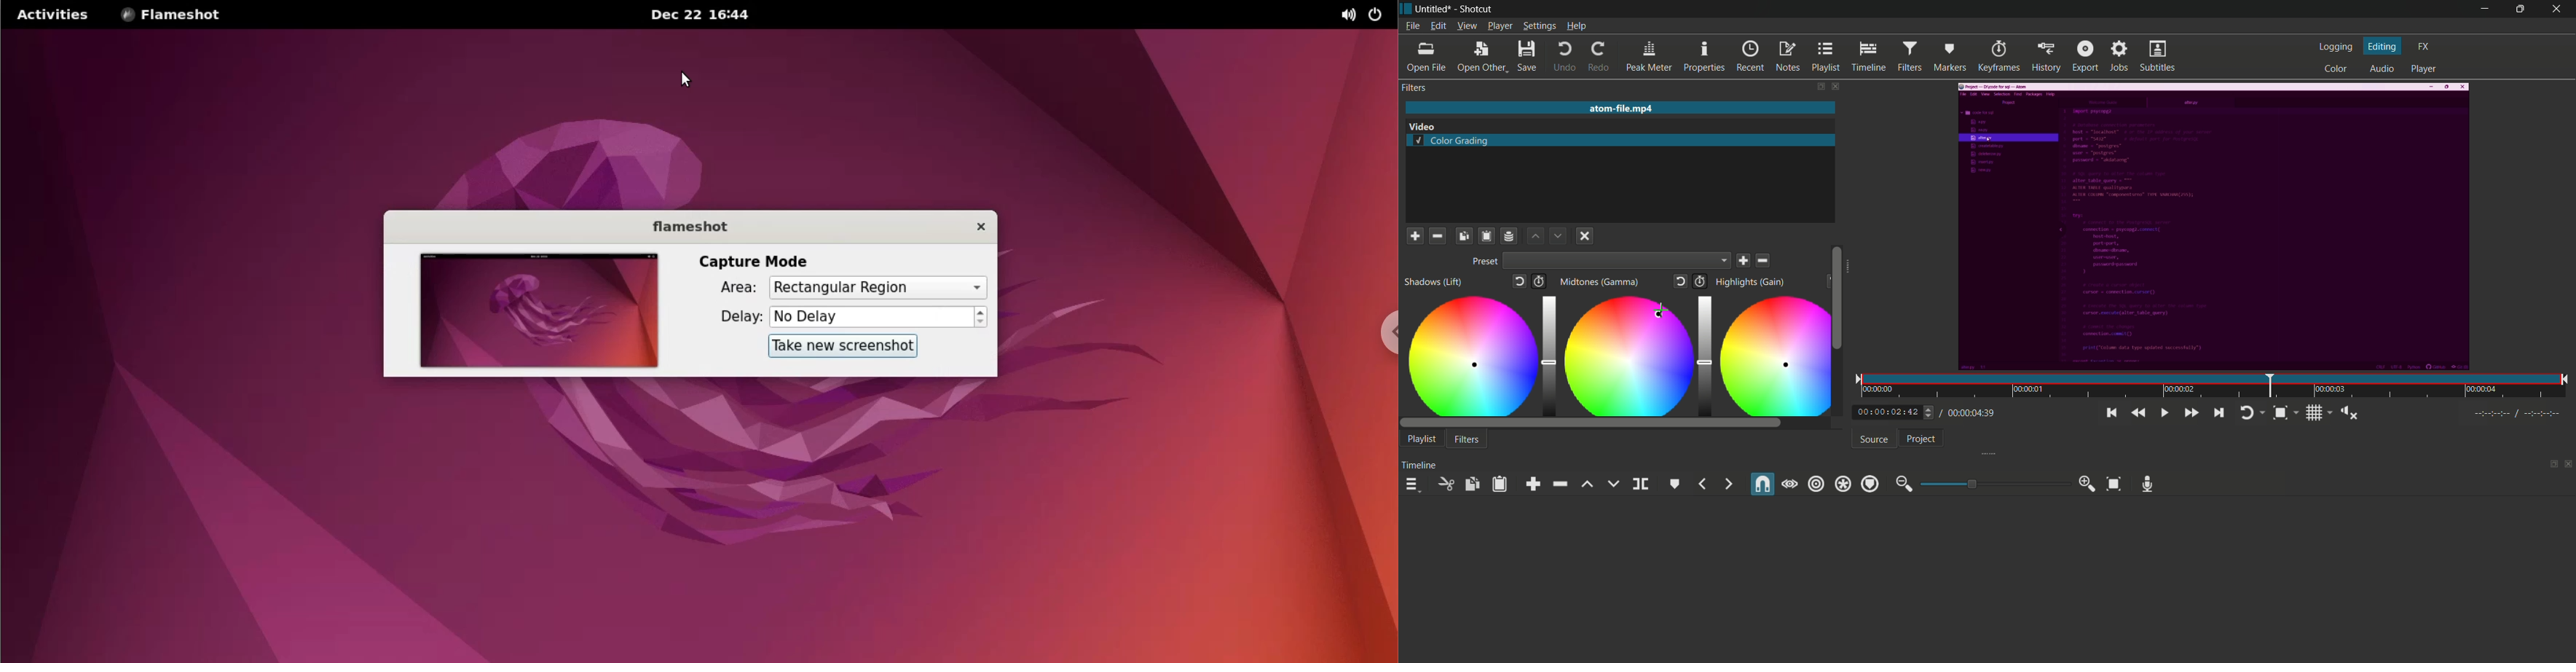  Describe the element at coordinates (1557, 235) in the screenshot. I see `Down` at that location.